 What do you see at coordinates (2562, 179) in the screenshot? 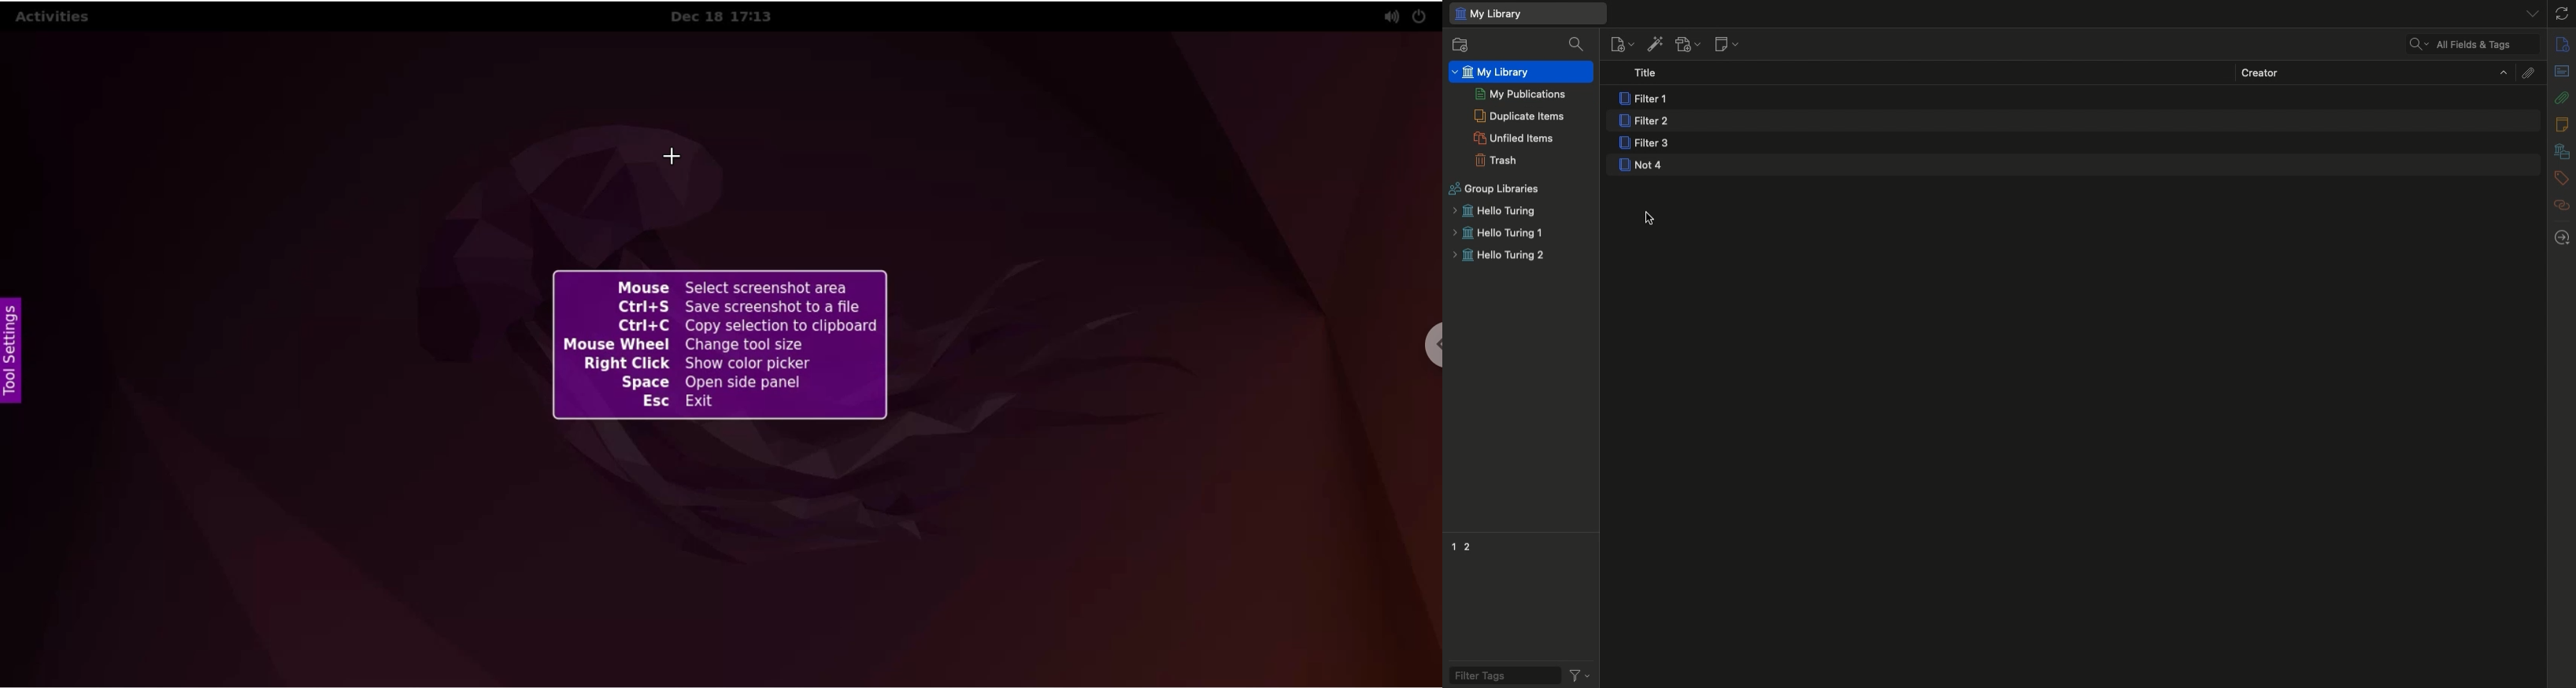
I see `Tags` at bounding box center [2562, 179].